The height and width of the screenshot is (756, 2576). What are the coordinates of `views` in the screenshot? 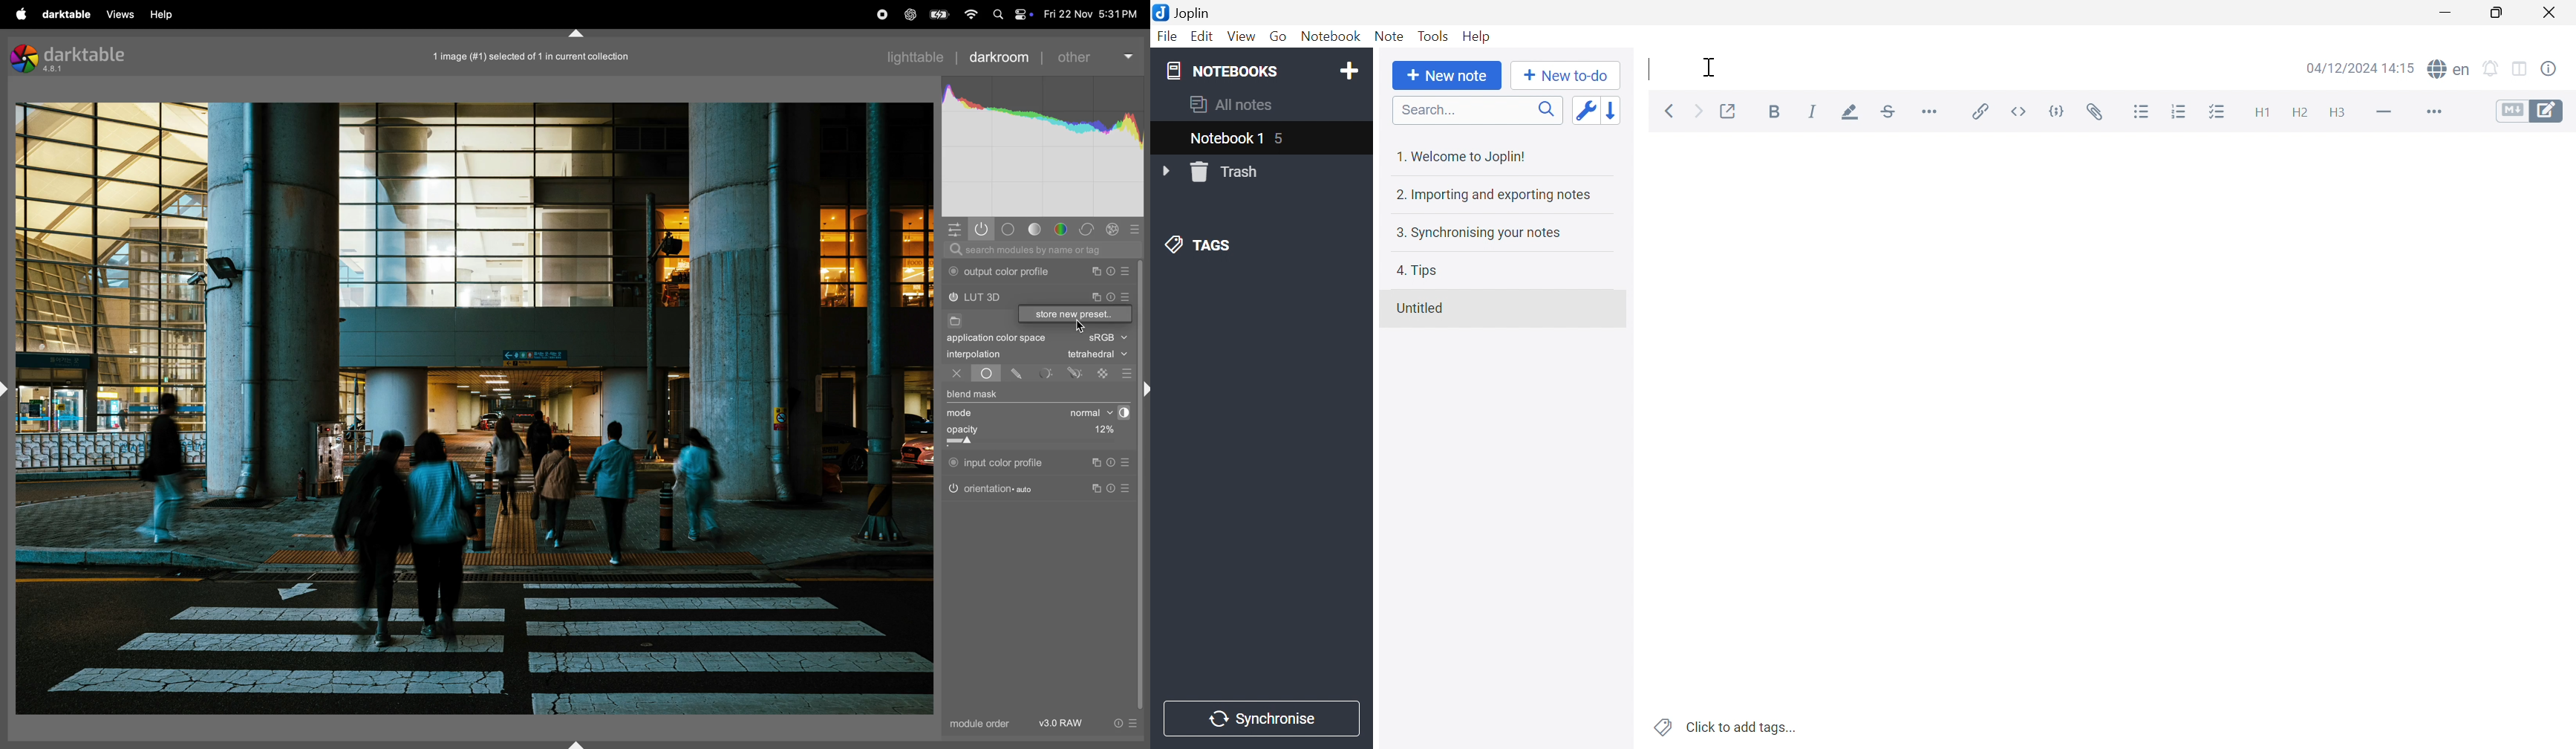 It's located at (117, 14).